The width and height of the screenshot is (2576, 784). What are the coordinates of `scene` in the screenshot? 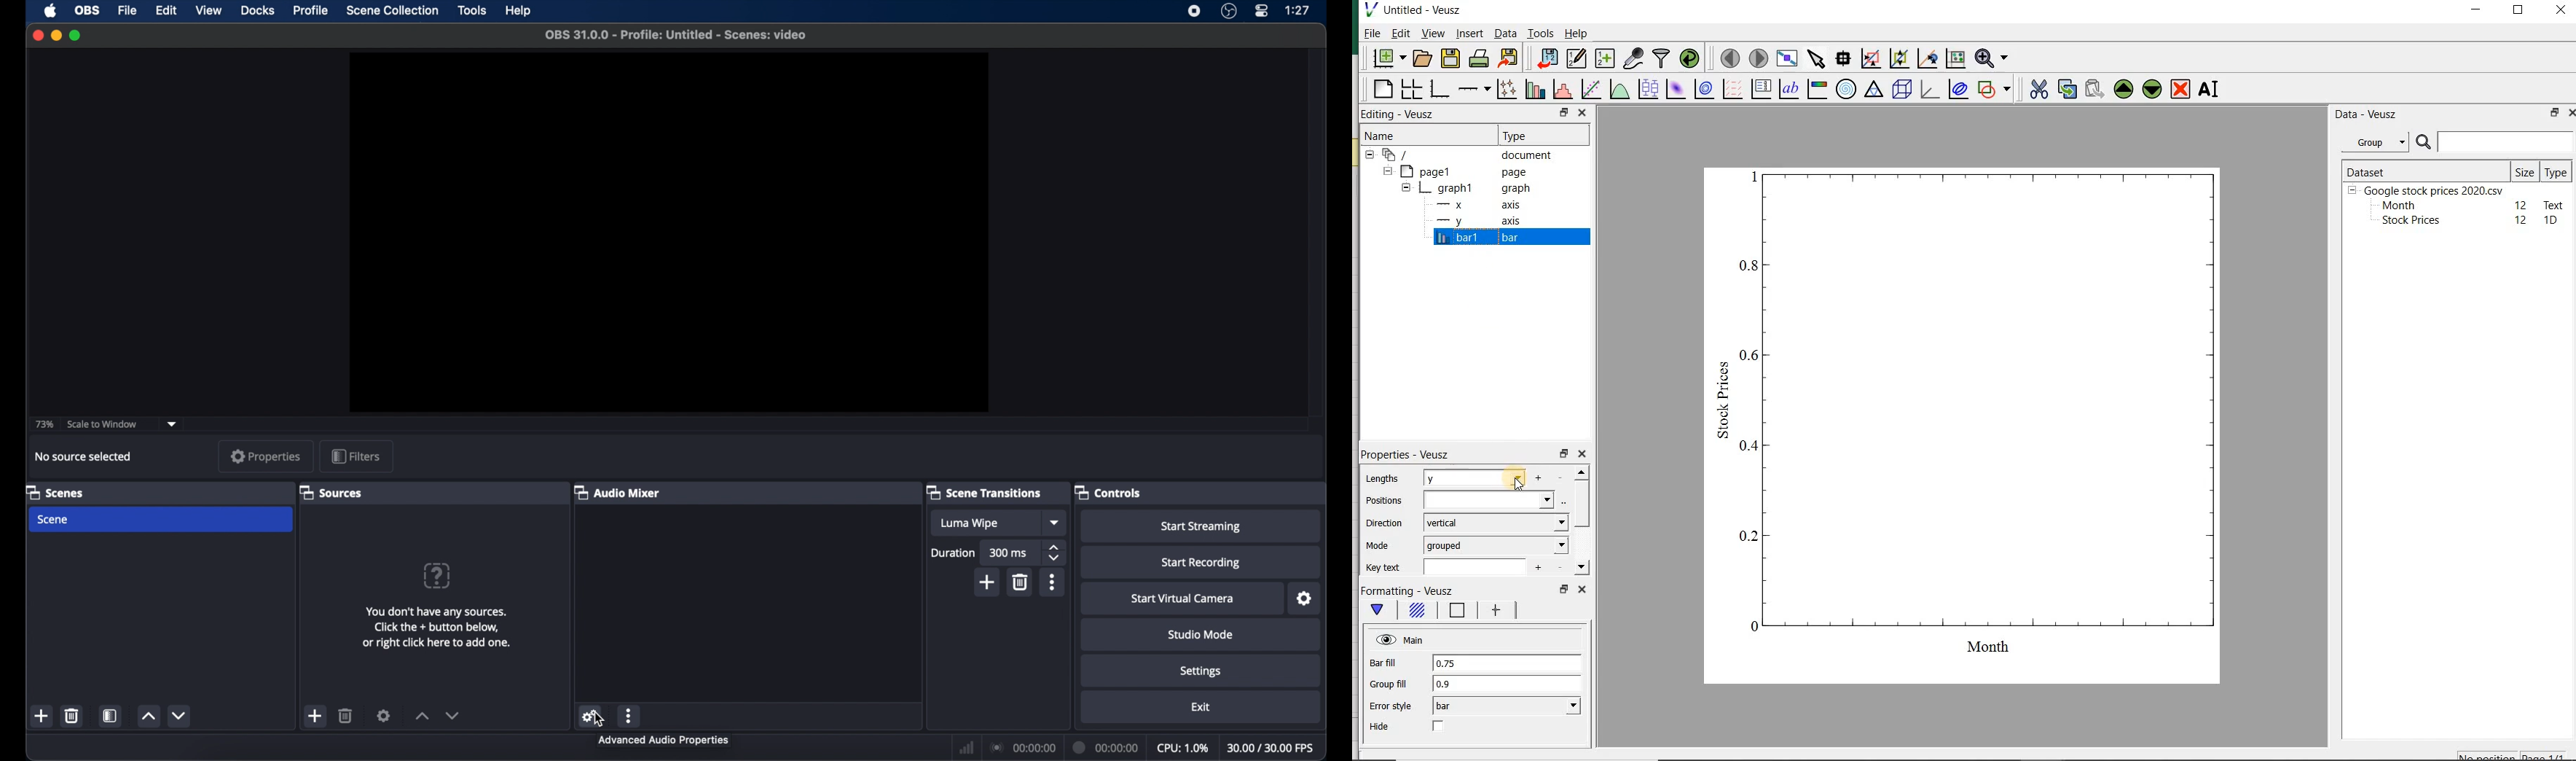 It's located at (54, 520).